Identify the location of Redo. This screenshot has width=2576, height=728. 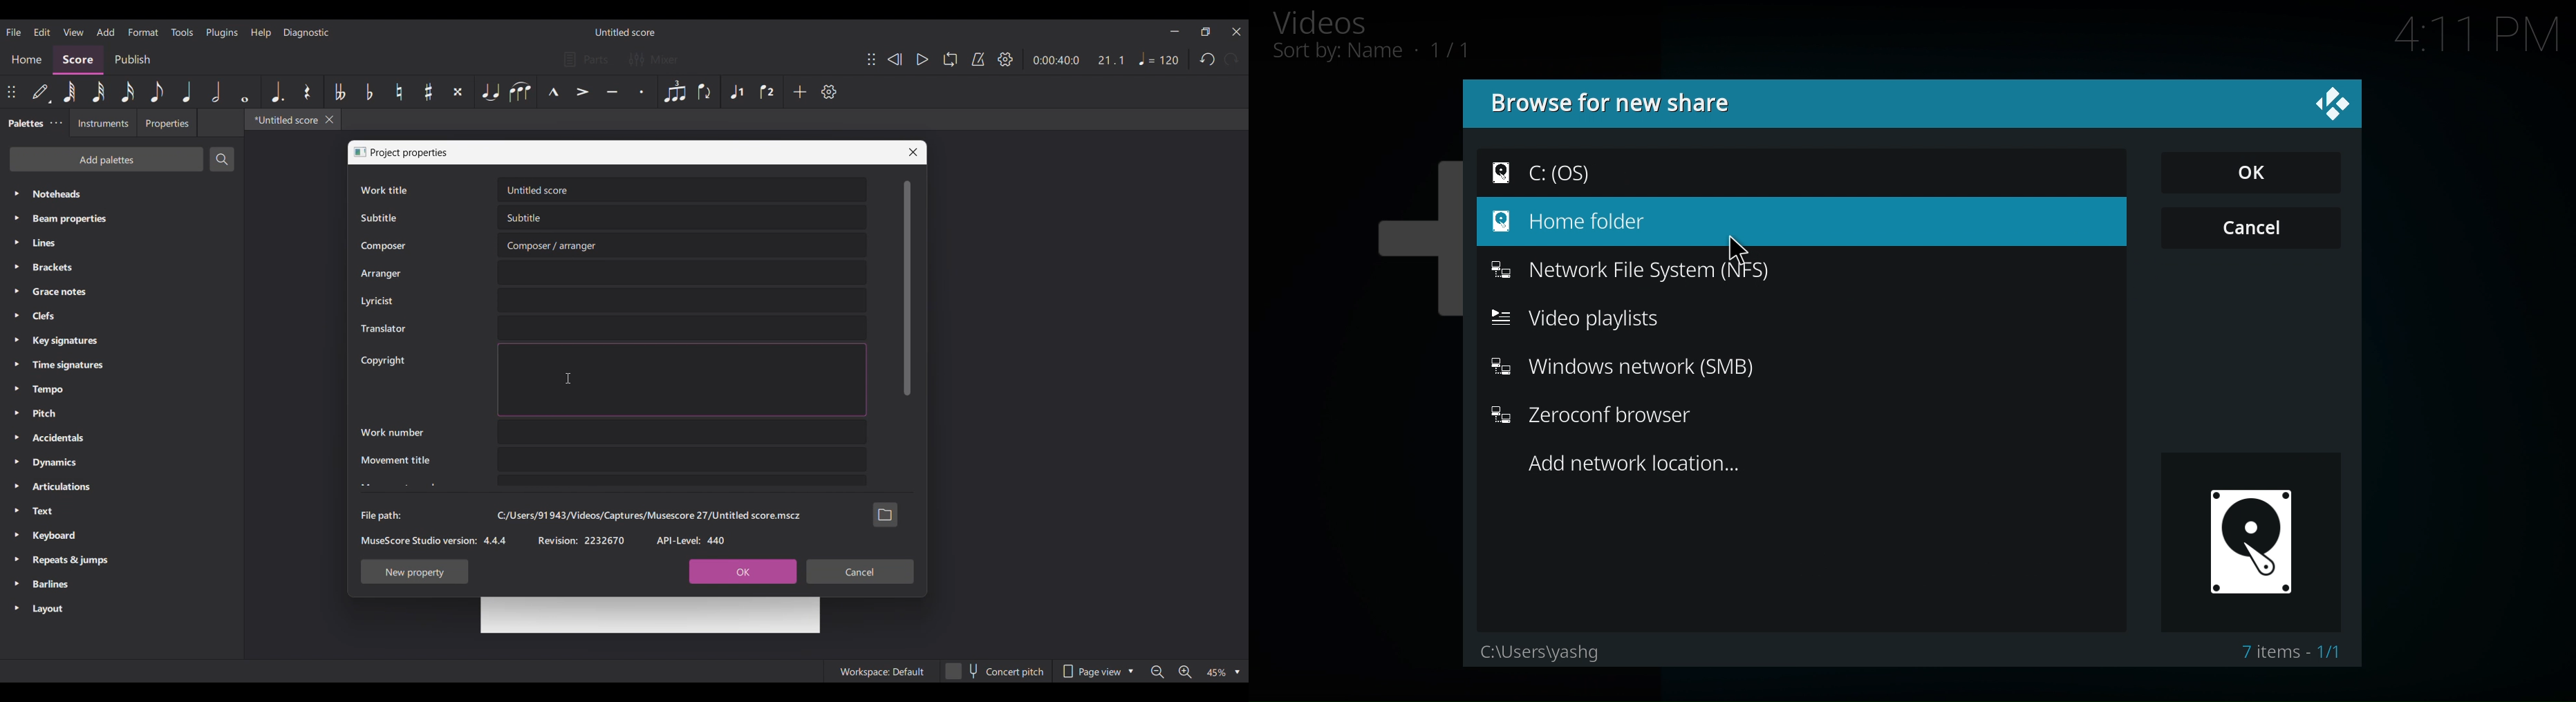
(1231, 59).